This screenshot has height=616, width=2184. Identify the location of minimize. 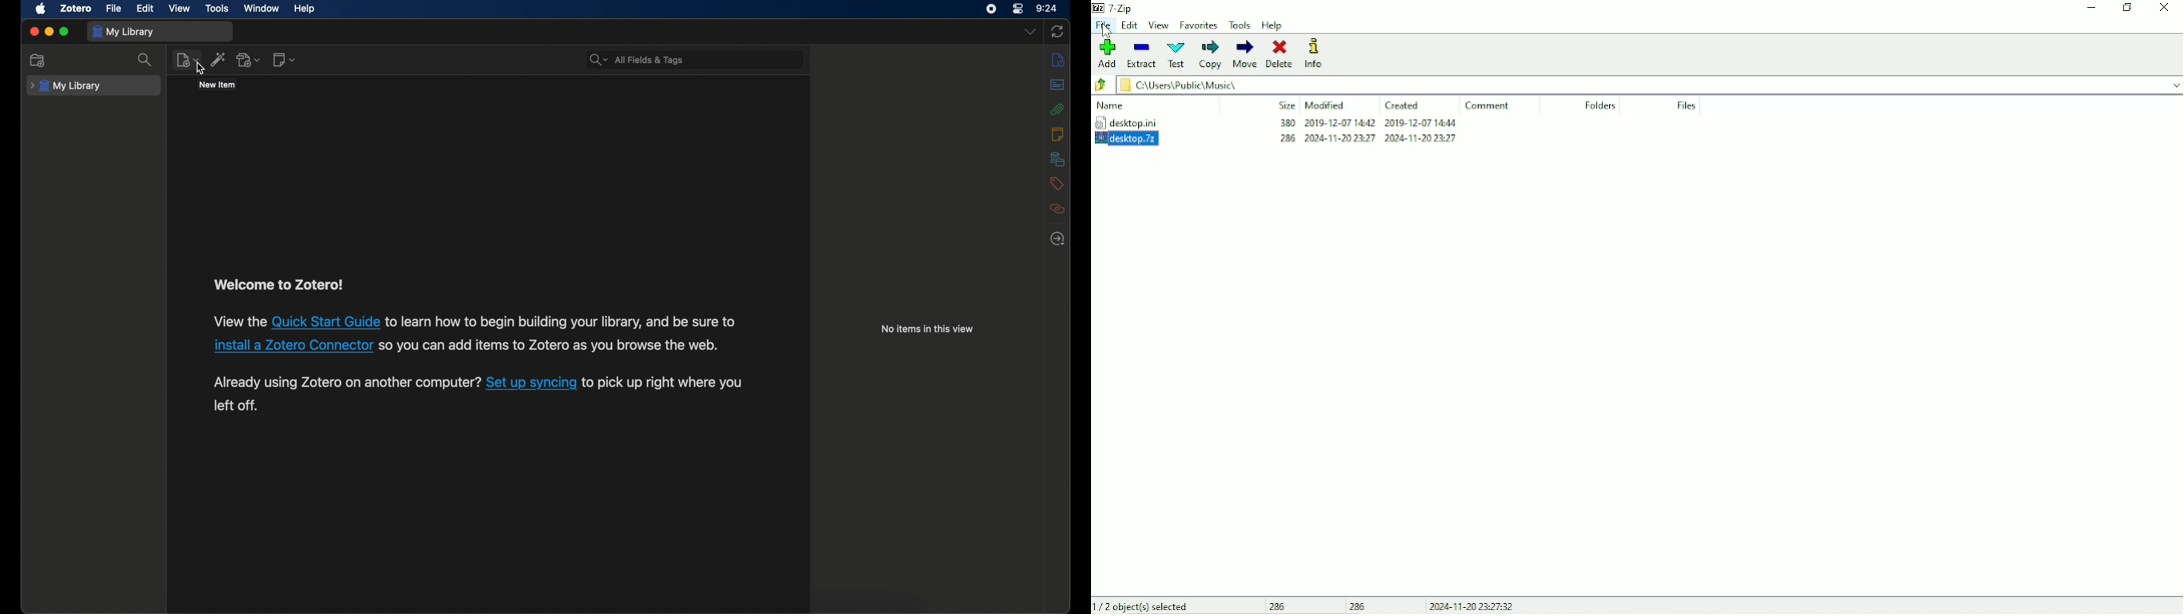
(48, 31).